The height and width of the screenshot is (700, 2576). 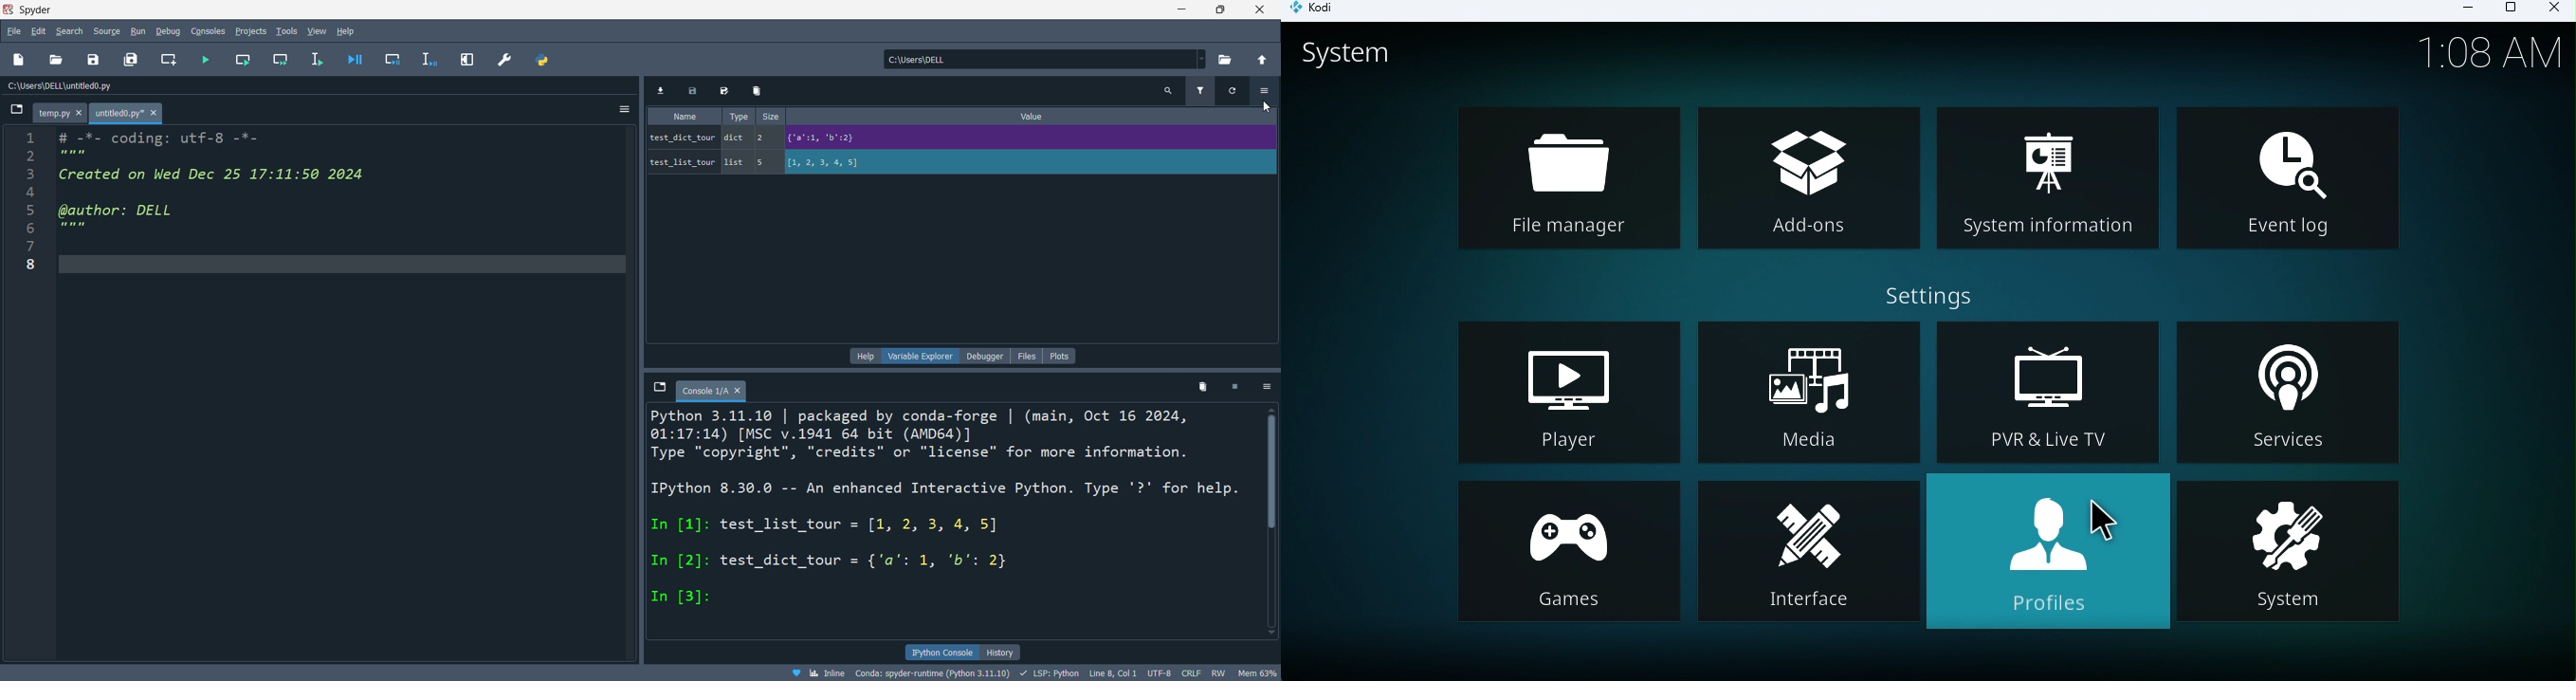 I want to click on System, so click(x=2293, y=553).